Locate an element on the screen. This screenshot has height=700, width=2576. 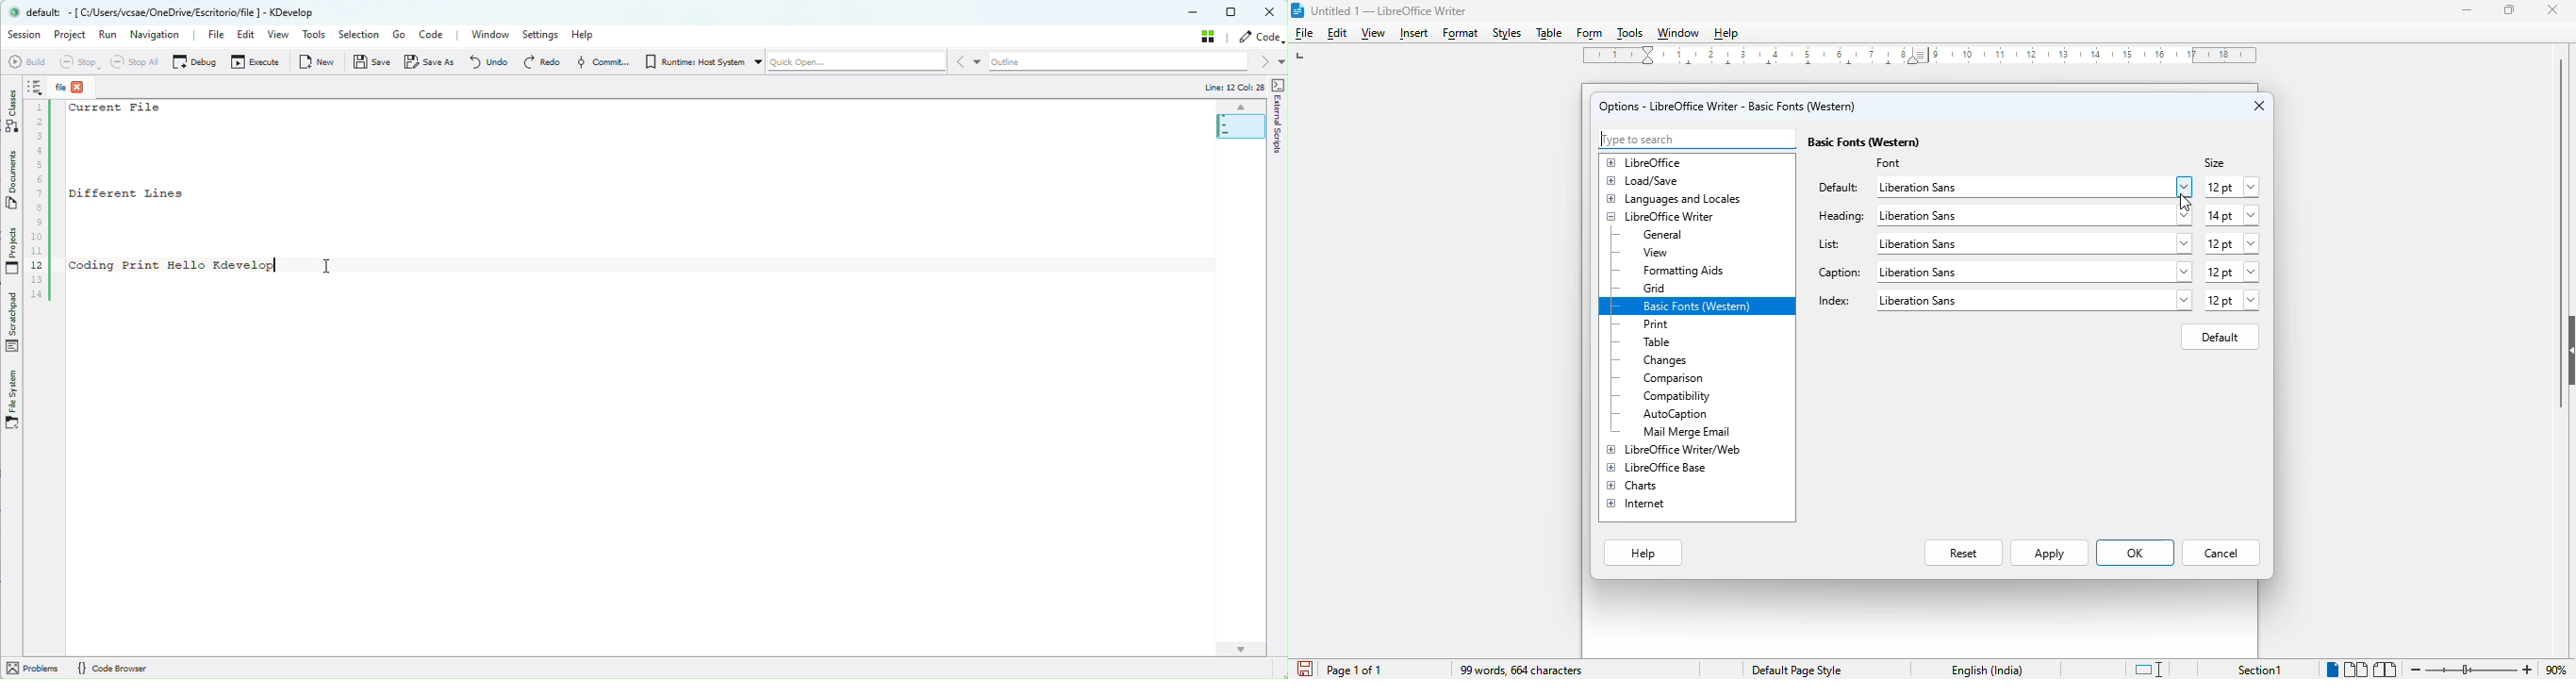
multi-page view is located at coordinates (2356, 670).